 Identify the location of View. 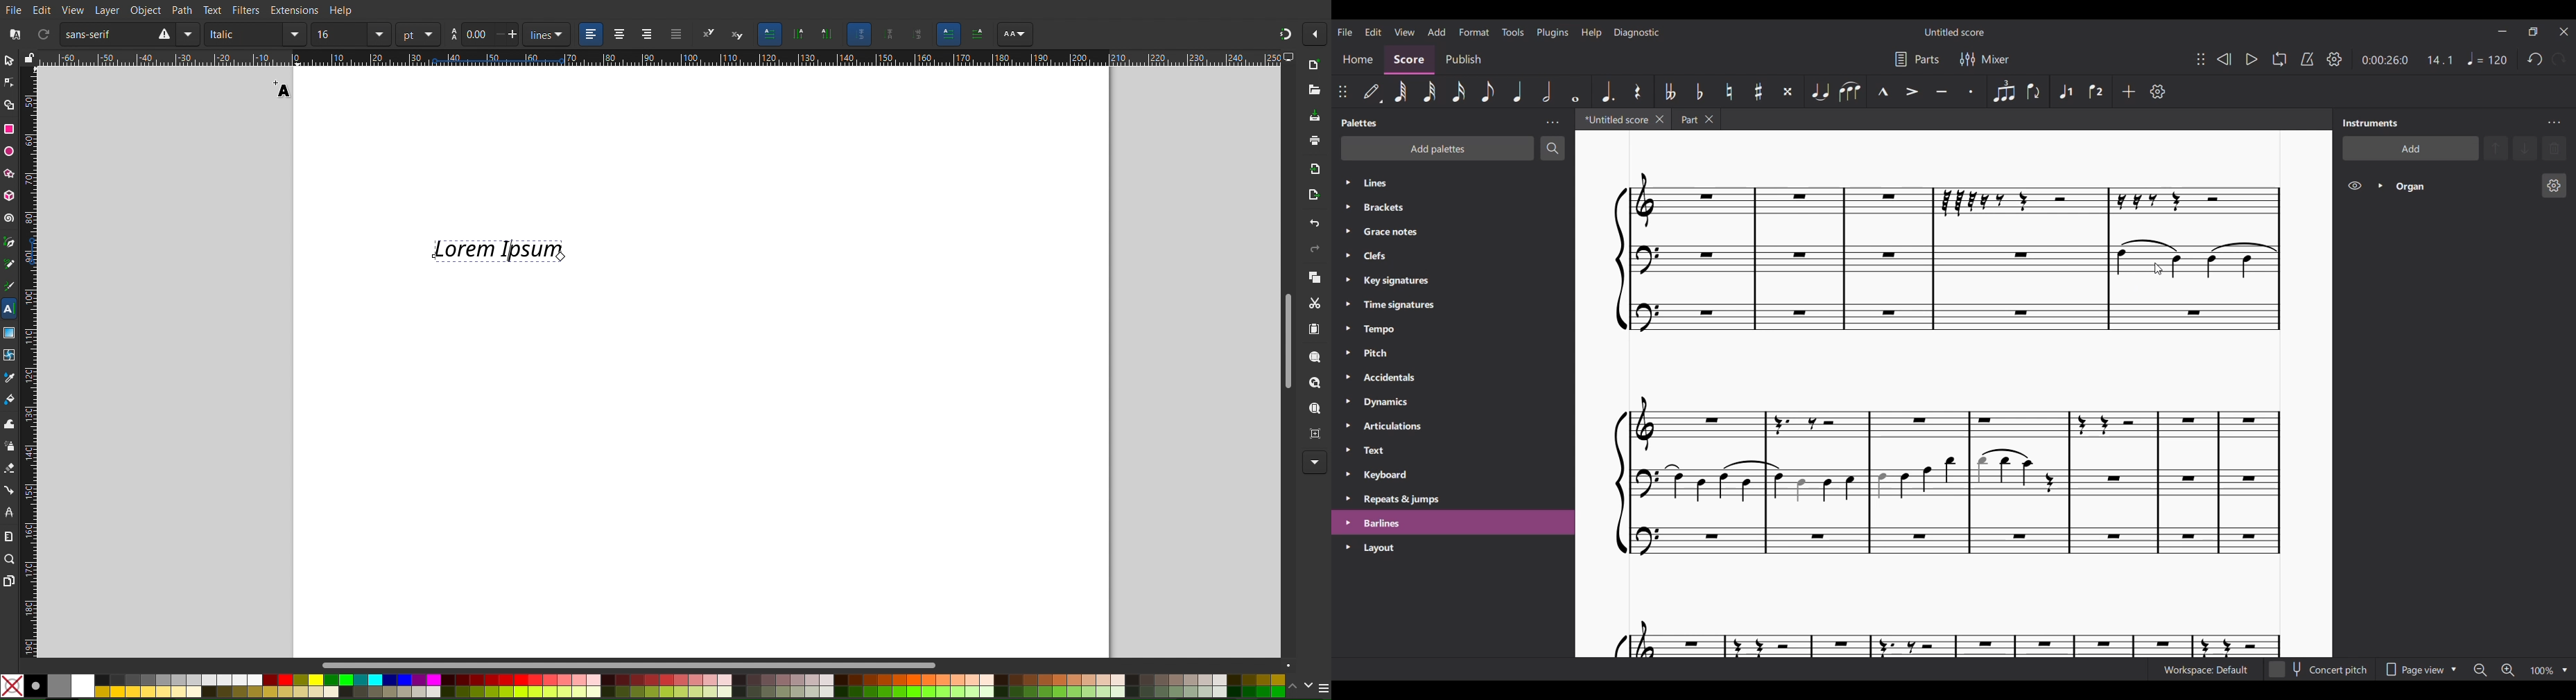
(73, 10).